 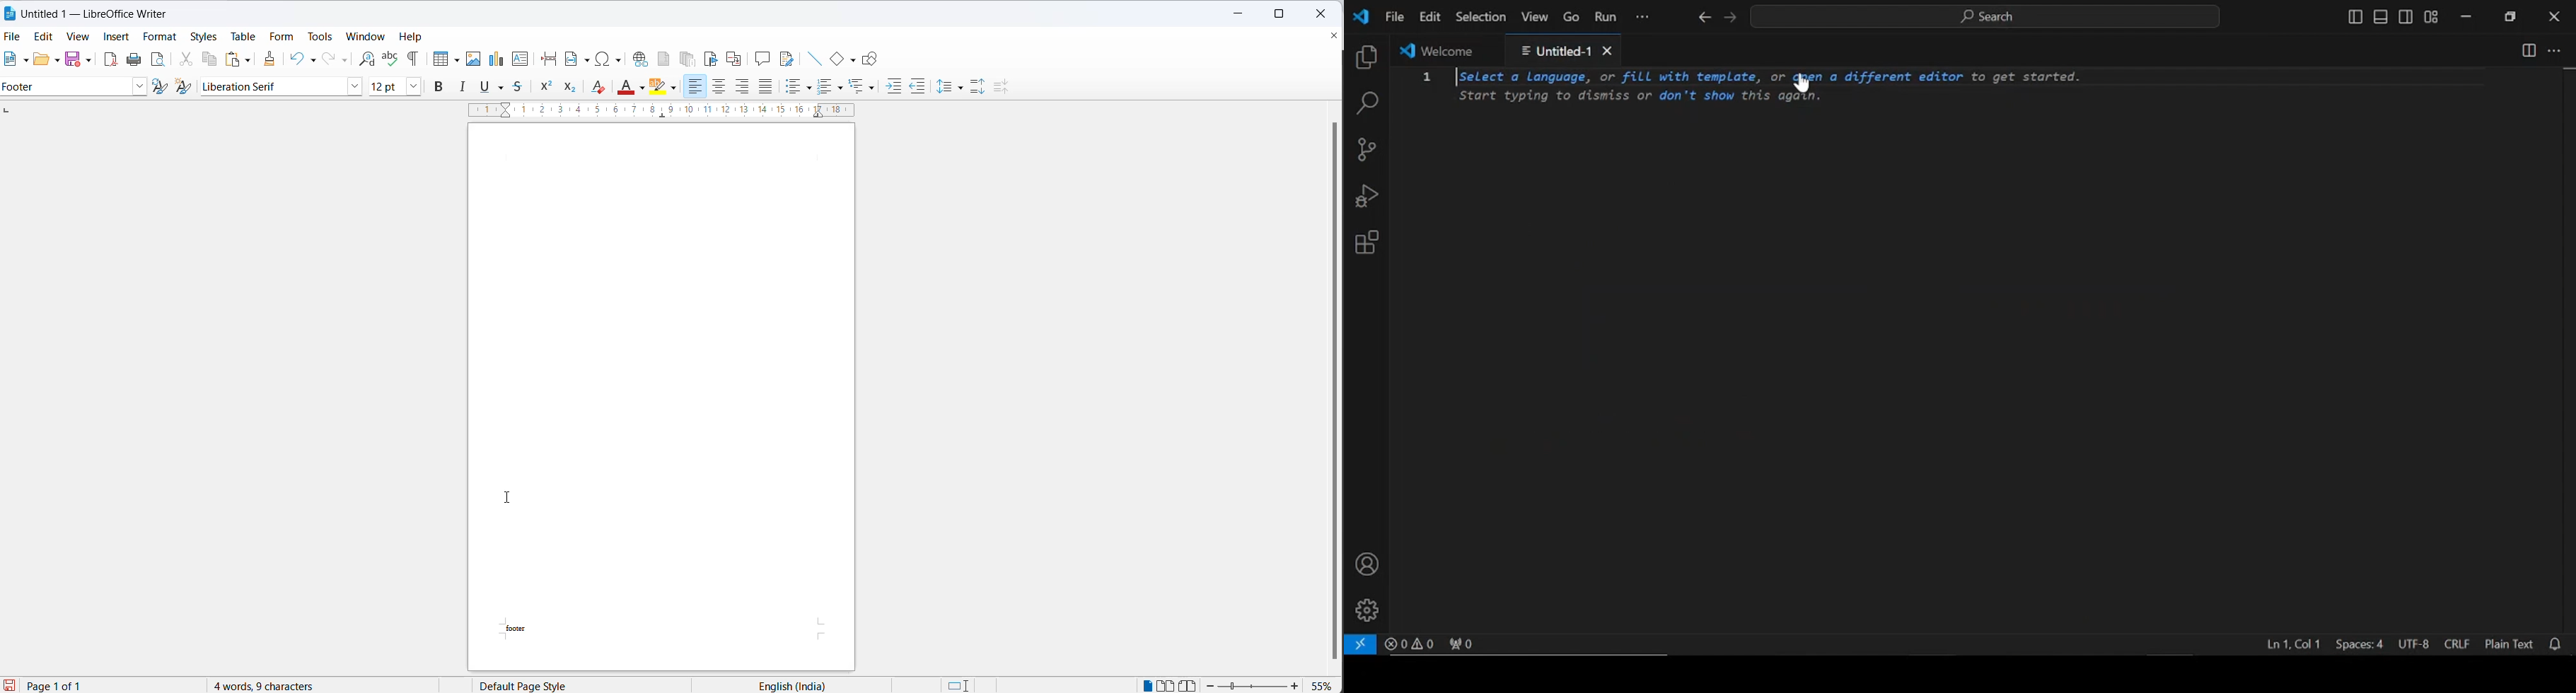 I want to click on toggle unordered list options, so click(x=810, y=86).